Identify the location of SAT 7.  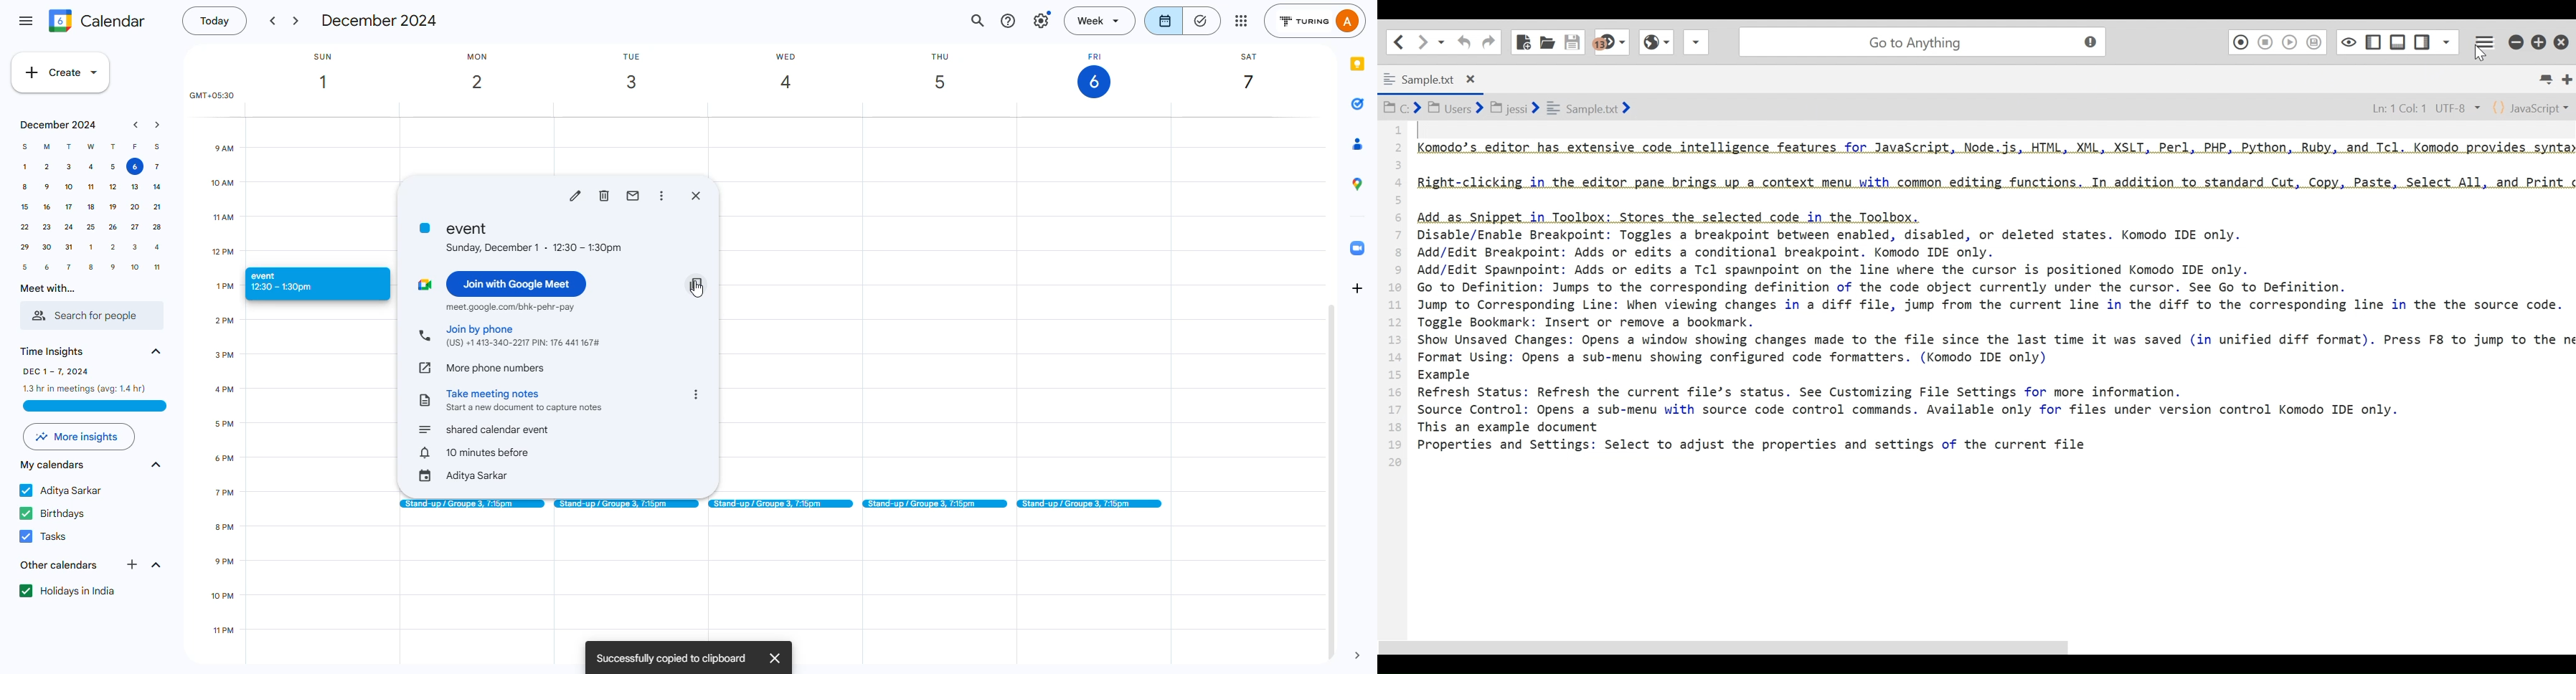
(1249, 75).